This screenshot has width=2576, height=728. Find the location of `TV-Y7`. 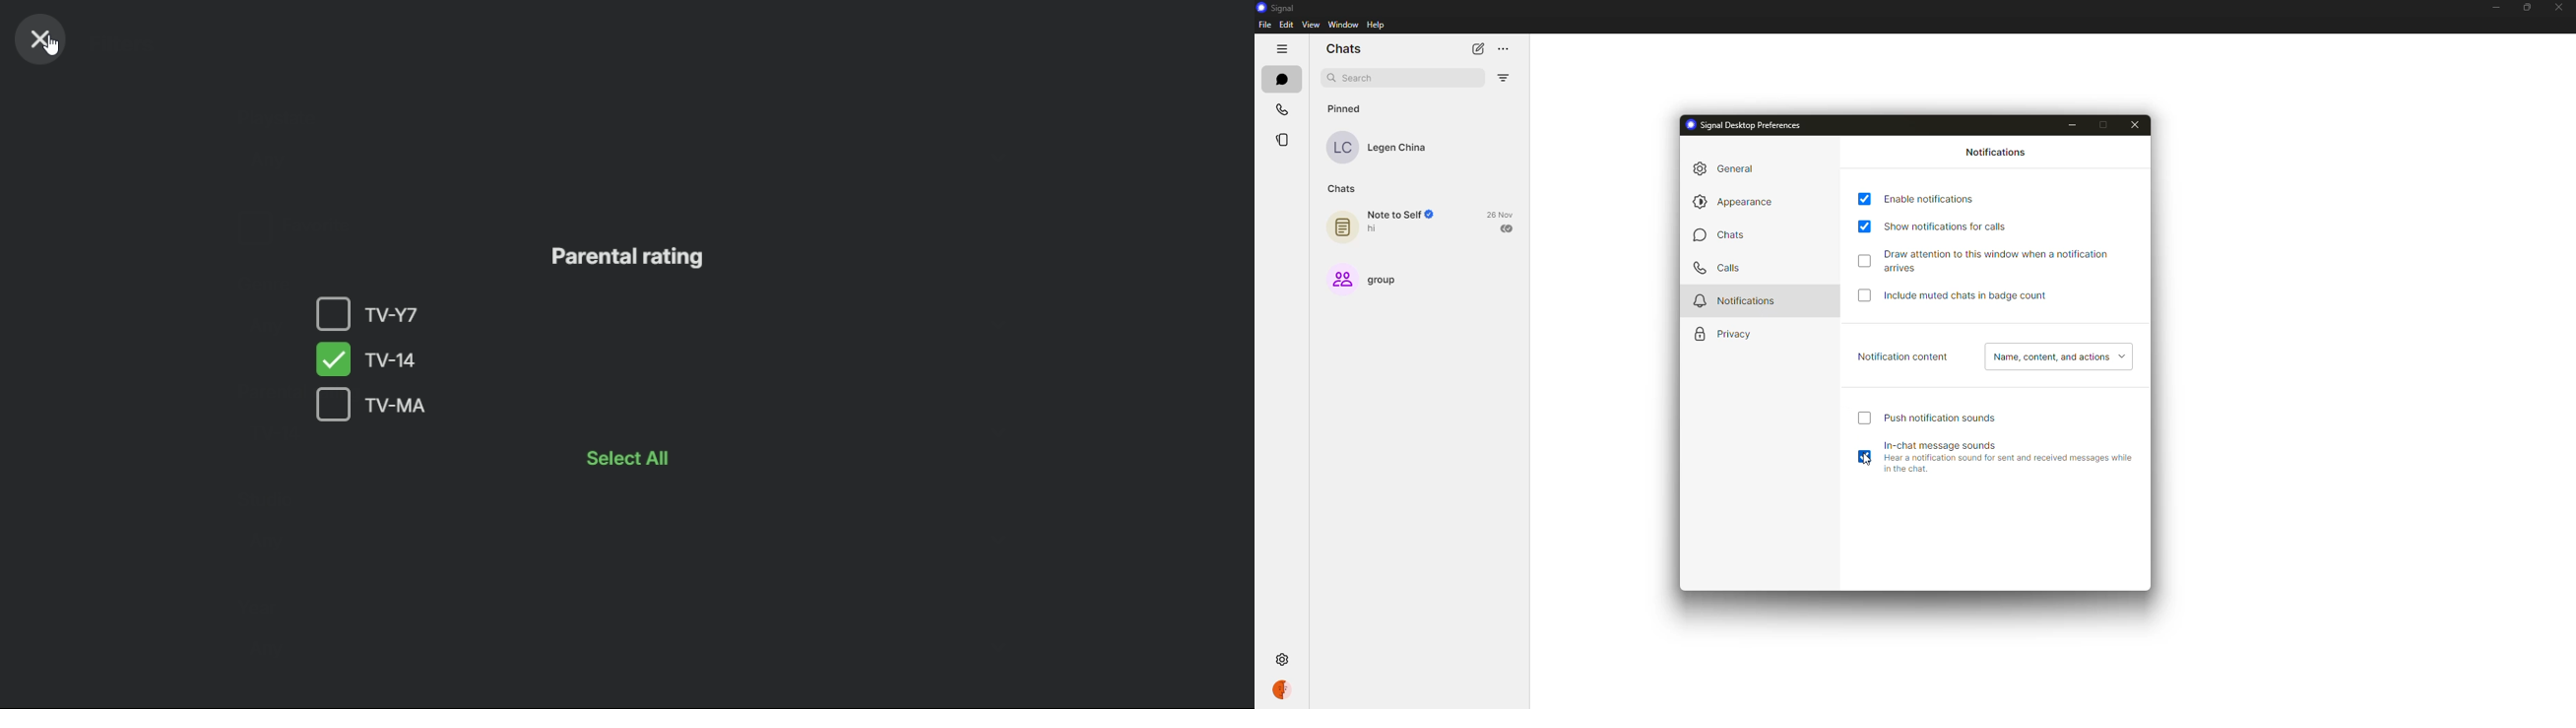

TV-Y7 is located at coordinates (370, 314).